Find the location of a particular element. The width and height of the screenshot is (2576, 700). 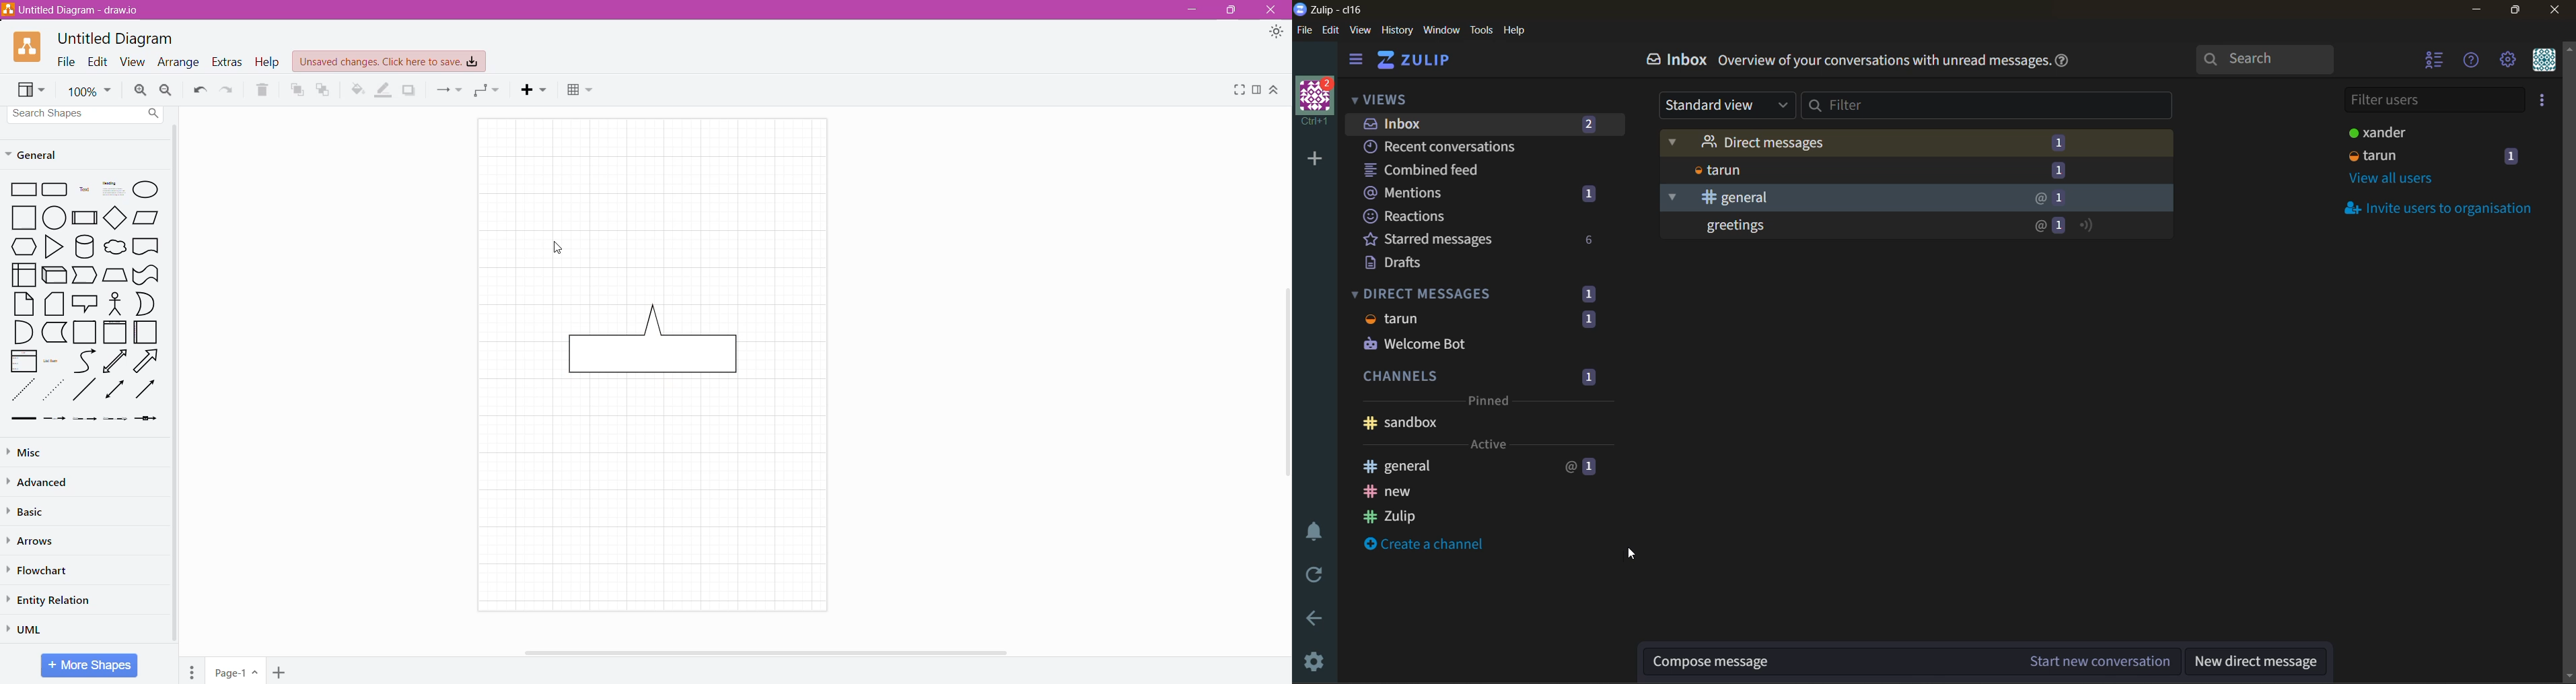

Stacked Papers is located at coordinates (55, 304).